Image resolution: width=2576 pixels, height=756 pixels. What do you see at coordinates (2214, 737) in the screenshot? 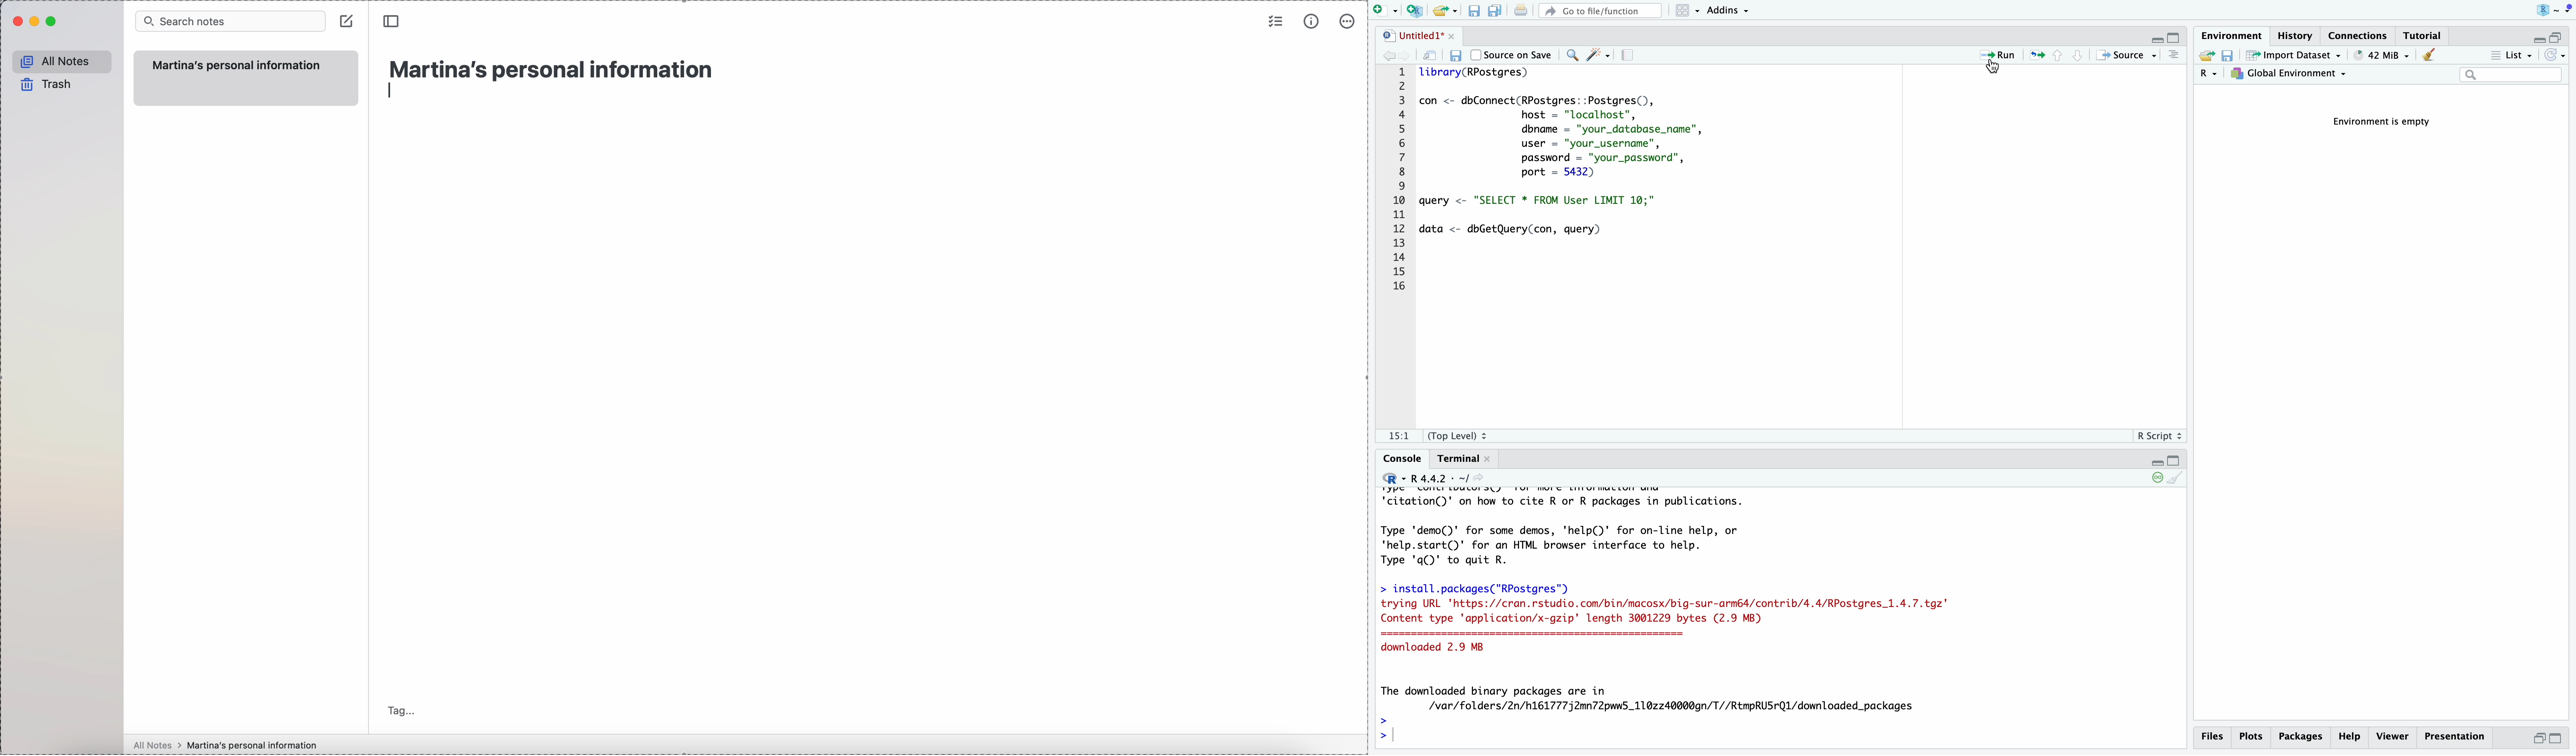
I see `files` at bounding box center [2214, 737].